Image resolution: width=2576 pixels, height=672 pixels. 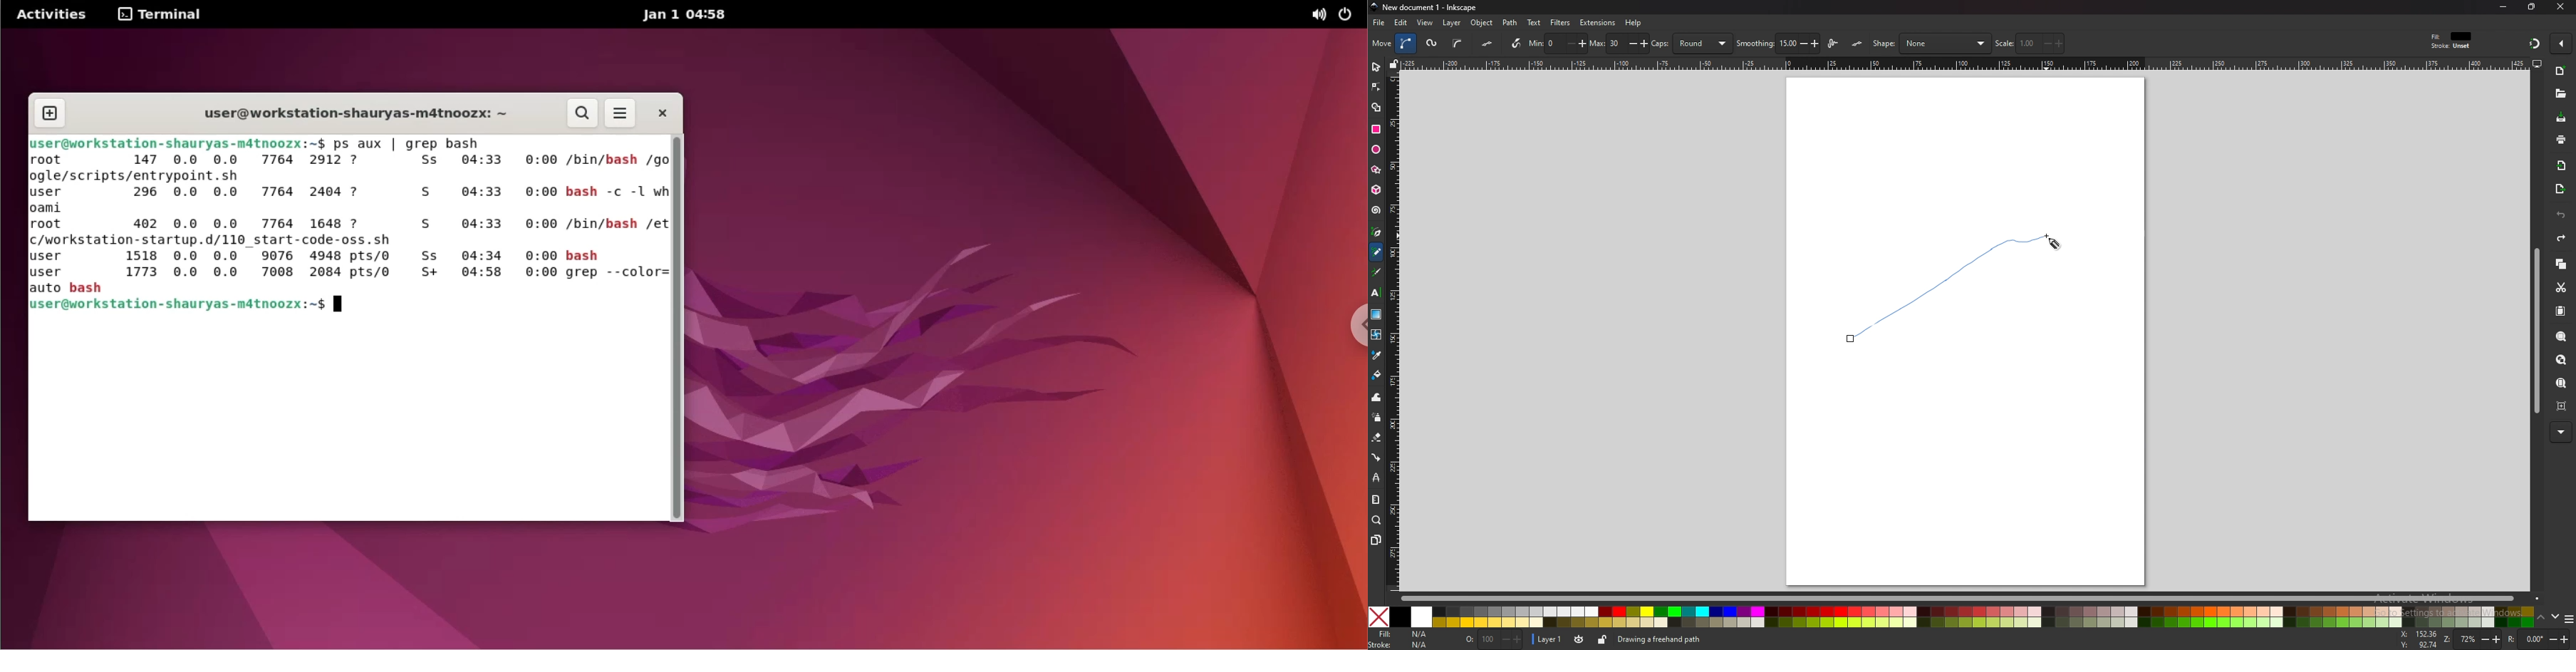 I want to click on layer, so click(x=1453, y=23).